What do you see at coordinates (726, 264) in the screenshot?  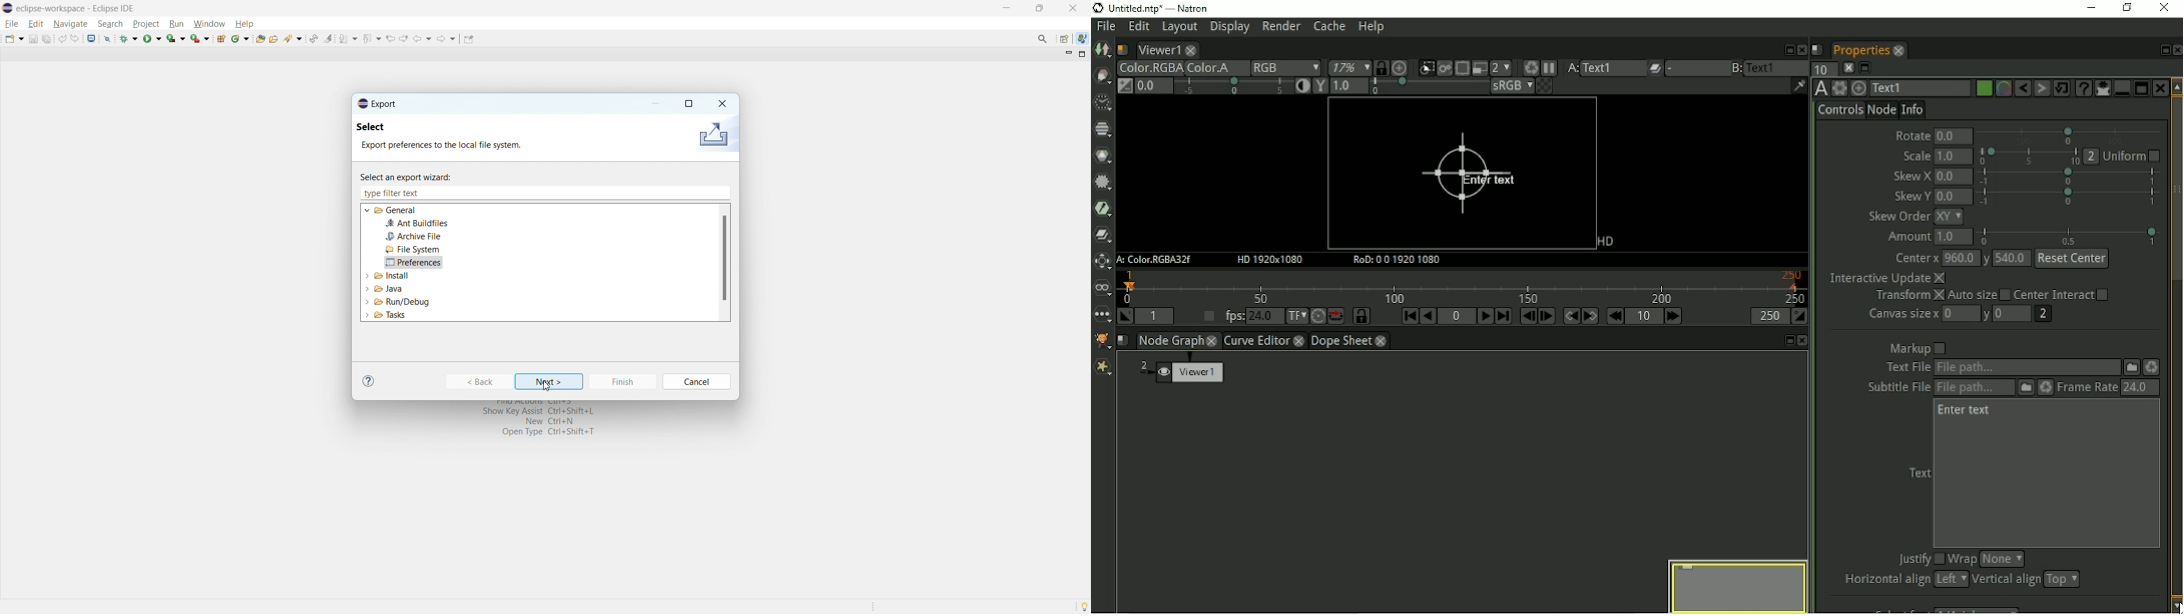 I see `Vertical scroll bar` at bounding box center [726, 264].